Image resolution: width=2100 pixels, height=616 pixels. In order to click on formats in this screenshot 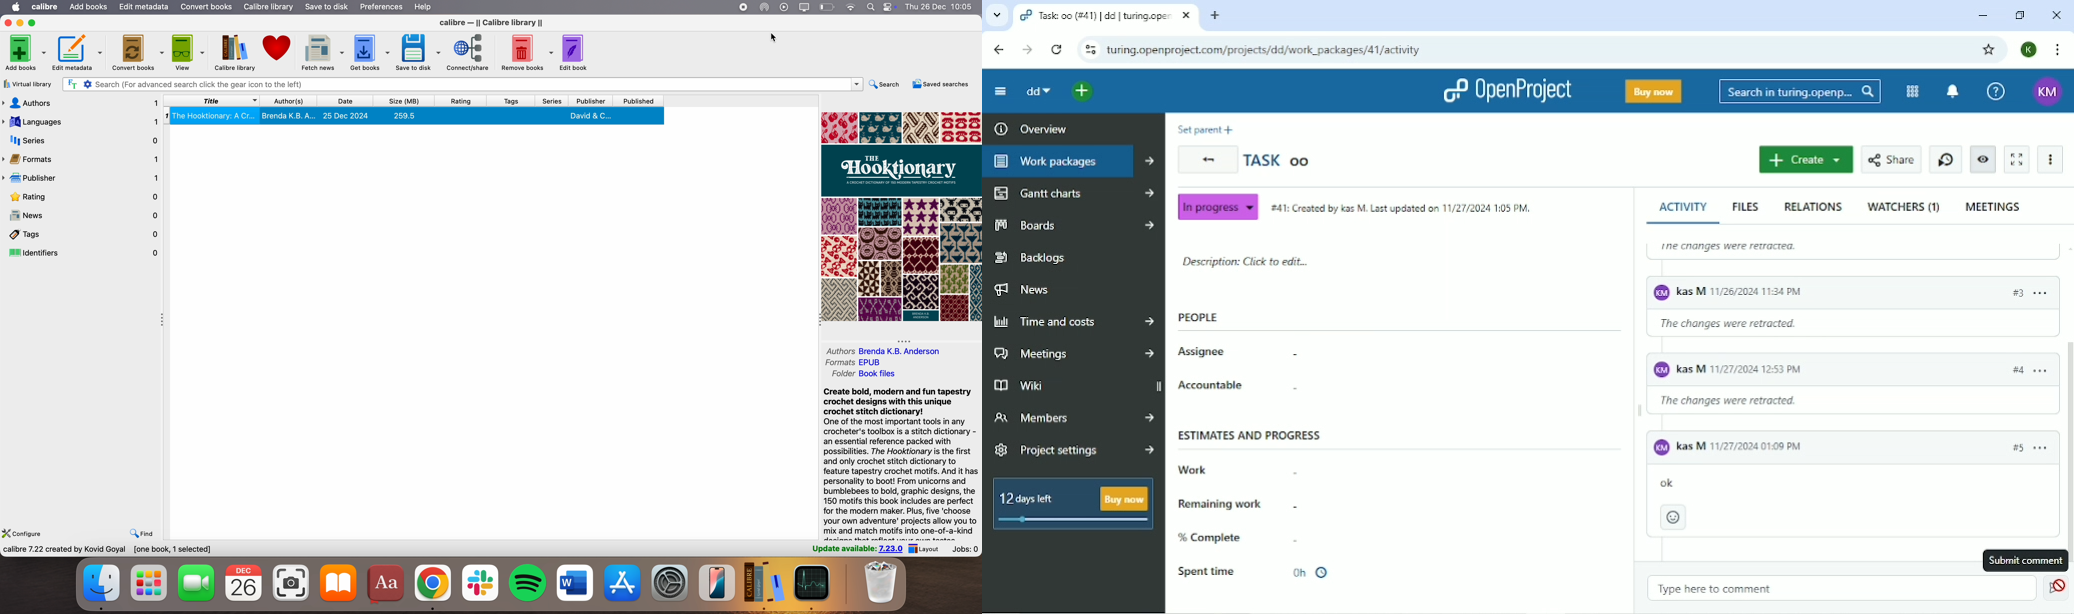, I will do `click(82, 159)`.